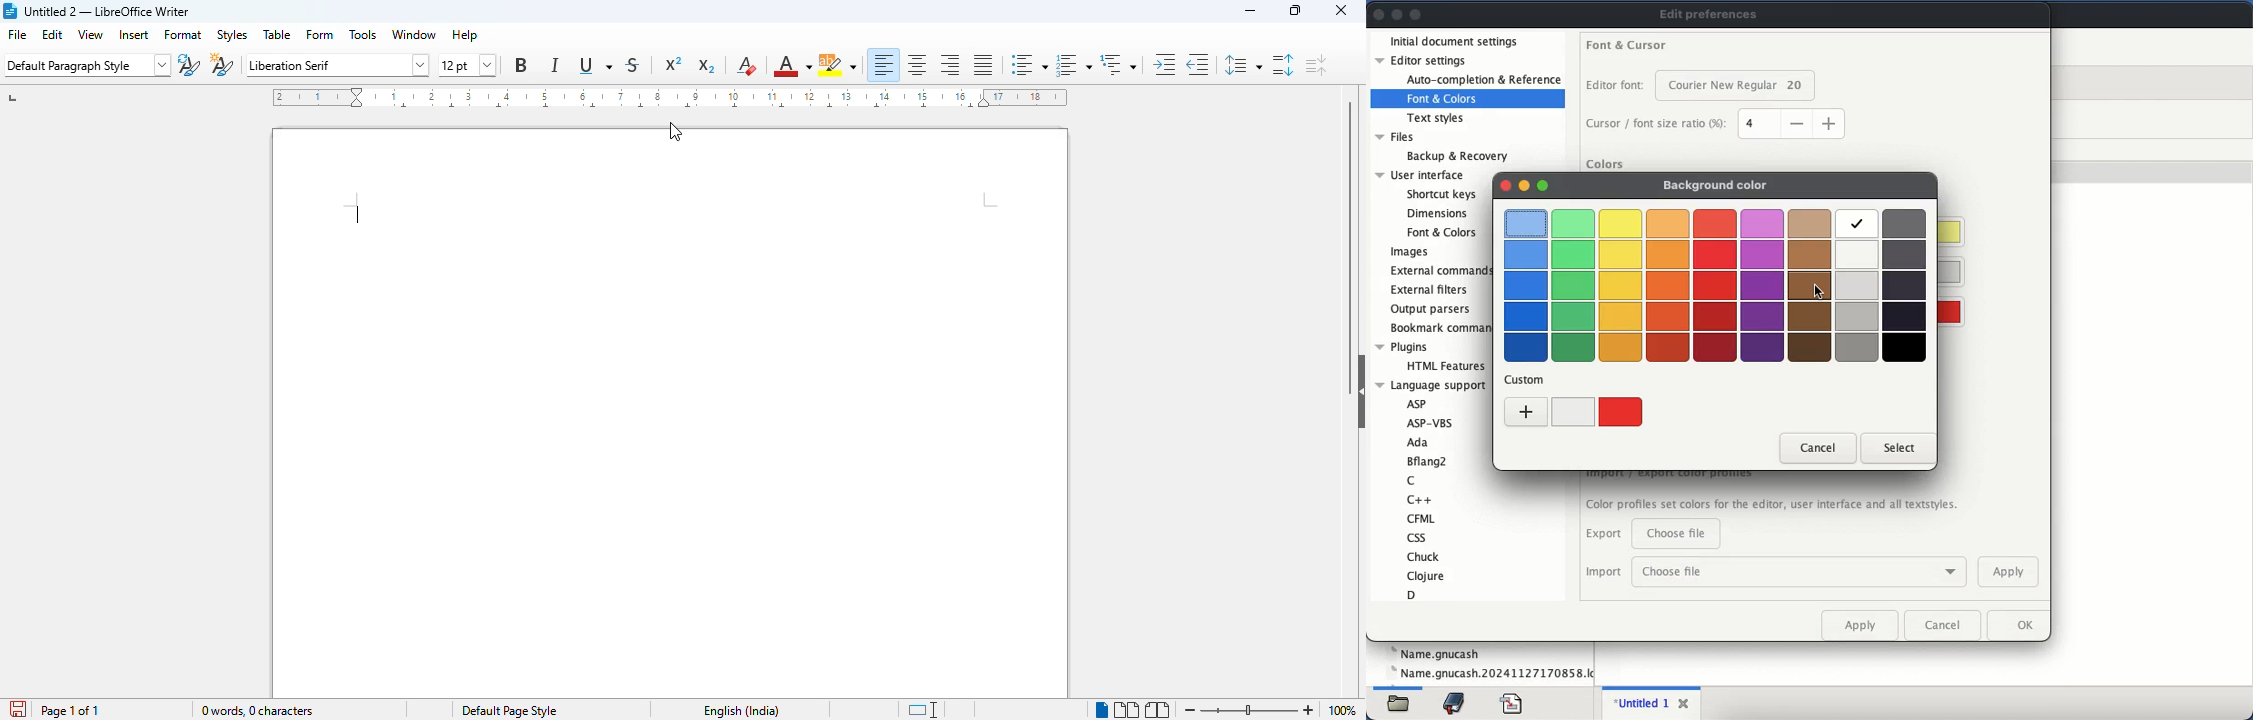 This screenshot has height=728, width=2268. I want to click on window, so click(412, 35).